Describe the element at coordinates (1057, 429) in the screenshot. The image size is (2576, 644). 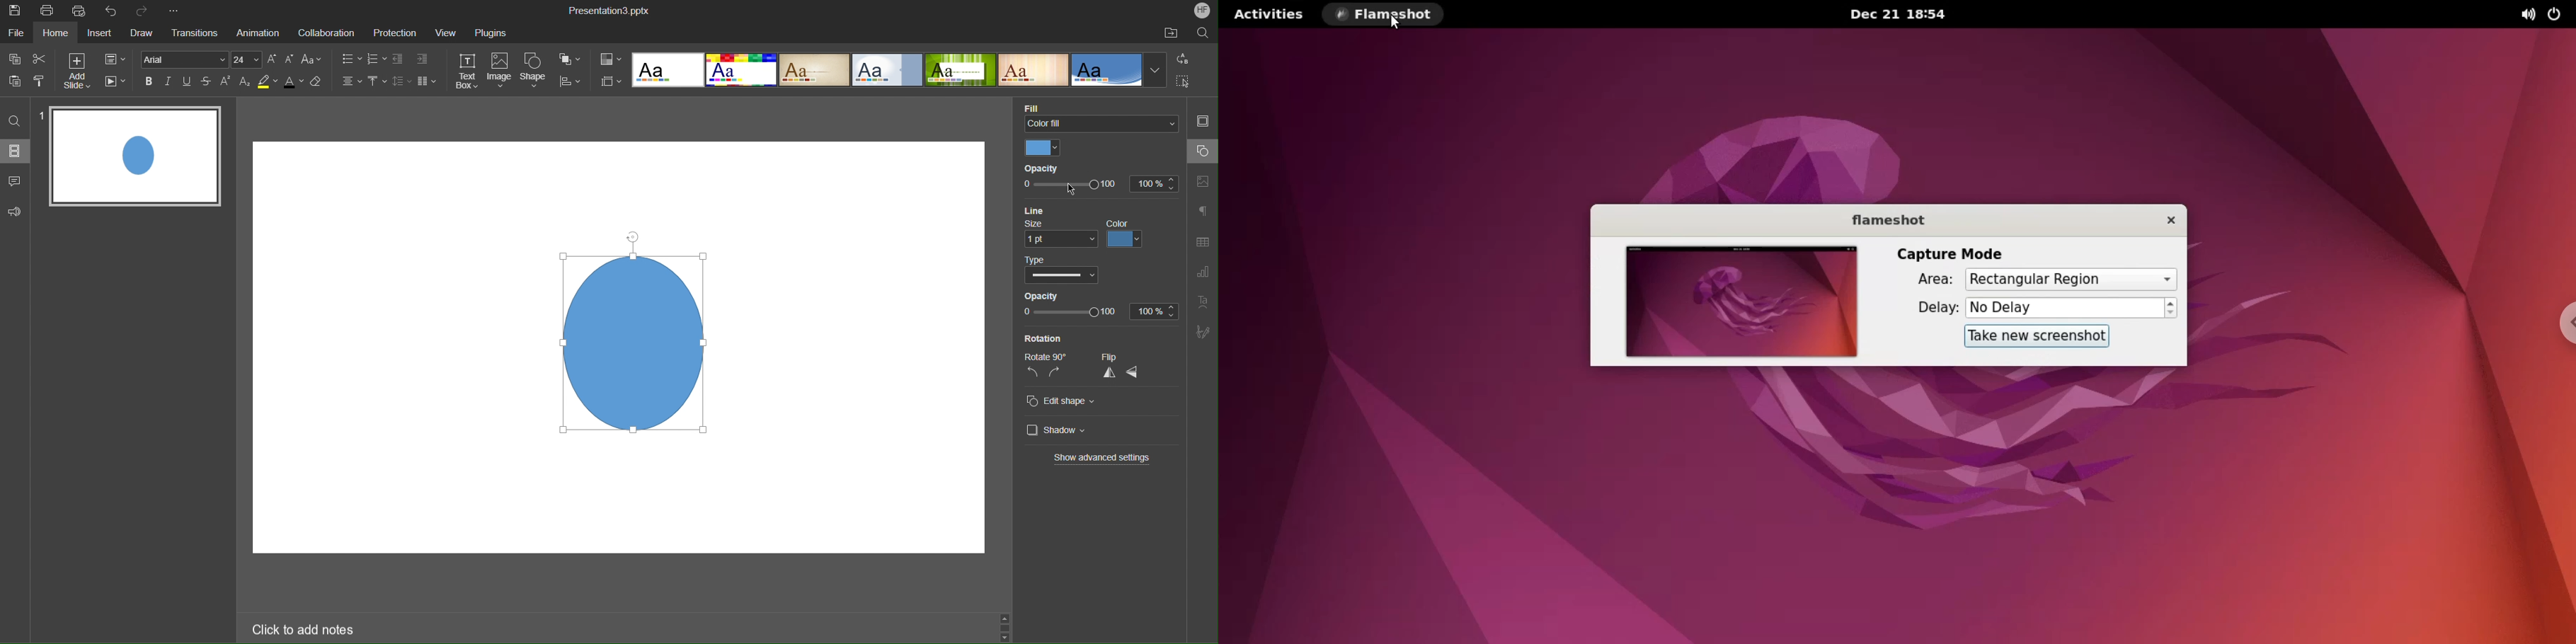
I see `Shadow` at that location.